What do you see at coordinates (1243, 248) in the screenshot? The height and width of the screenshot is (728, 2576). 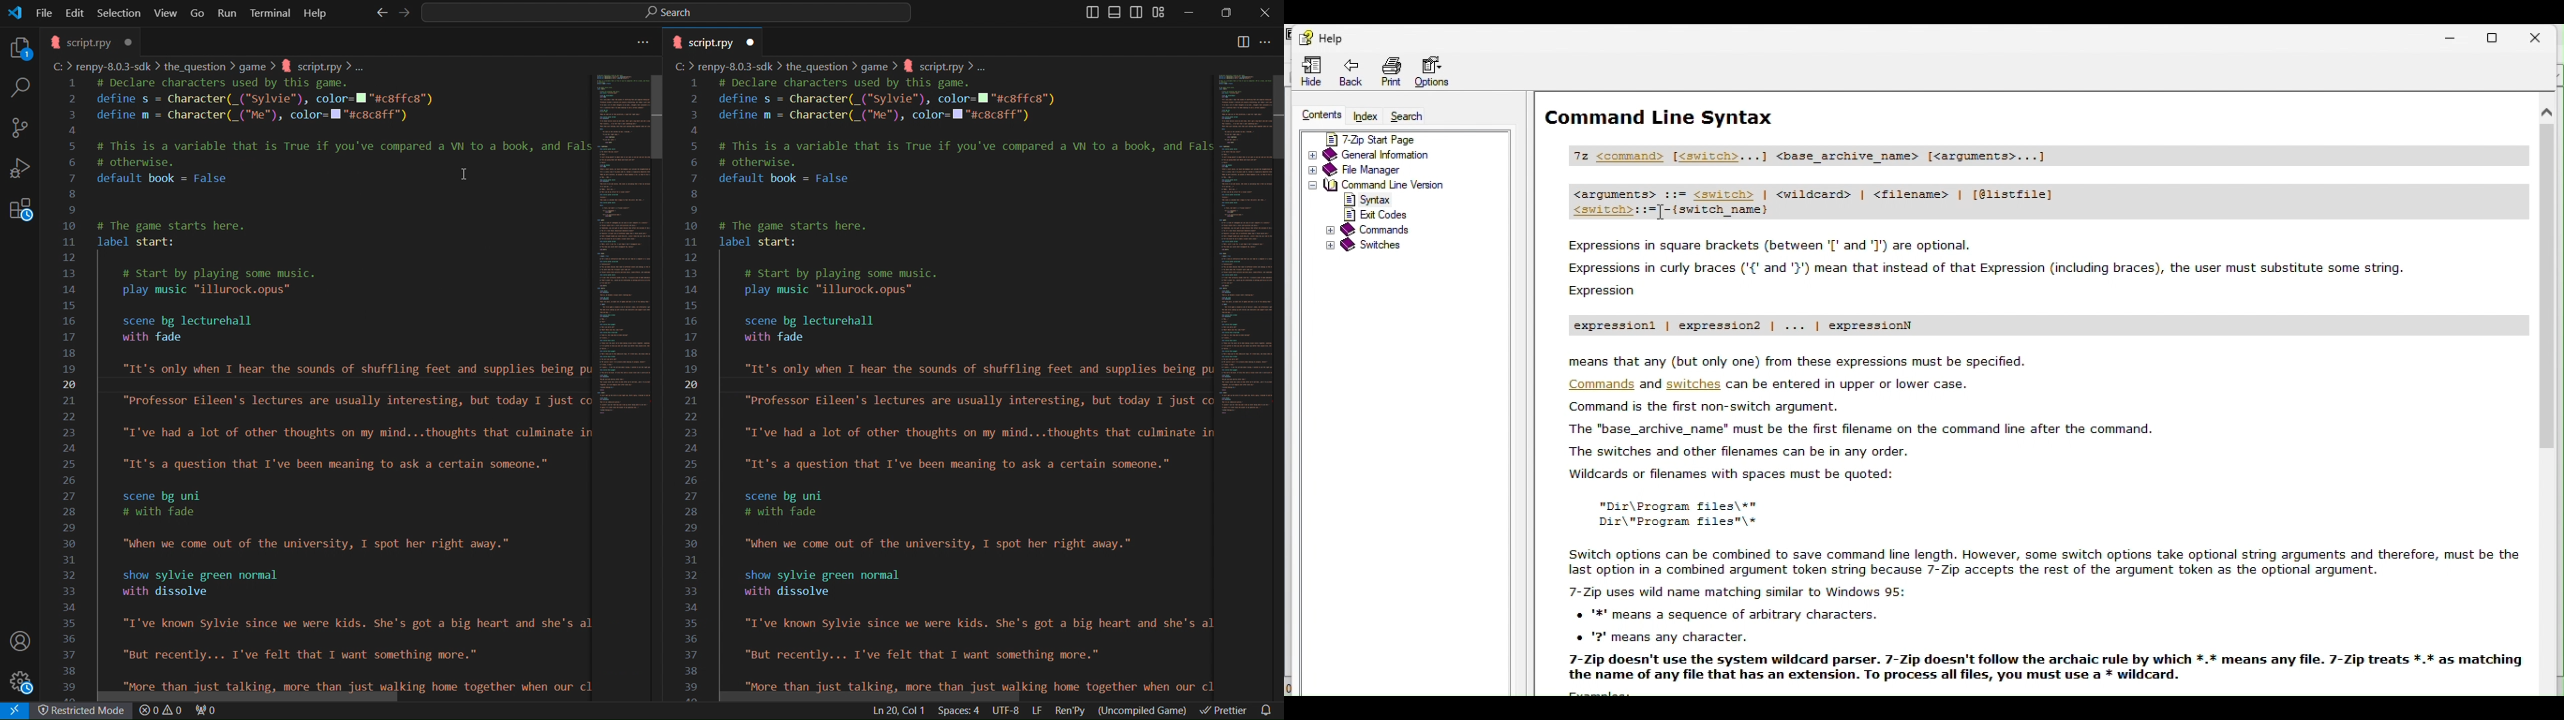 I see `Code view` at bounding box center [1243, 248].